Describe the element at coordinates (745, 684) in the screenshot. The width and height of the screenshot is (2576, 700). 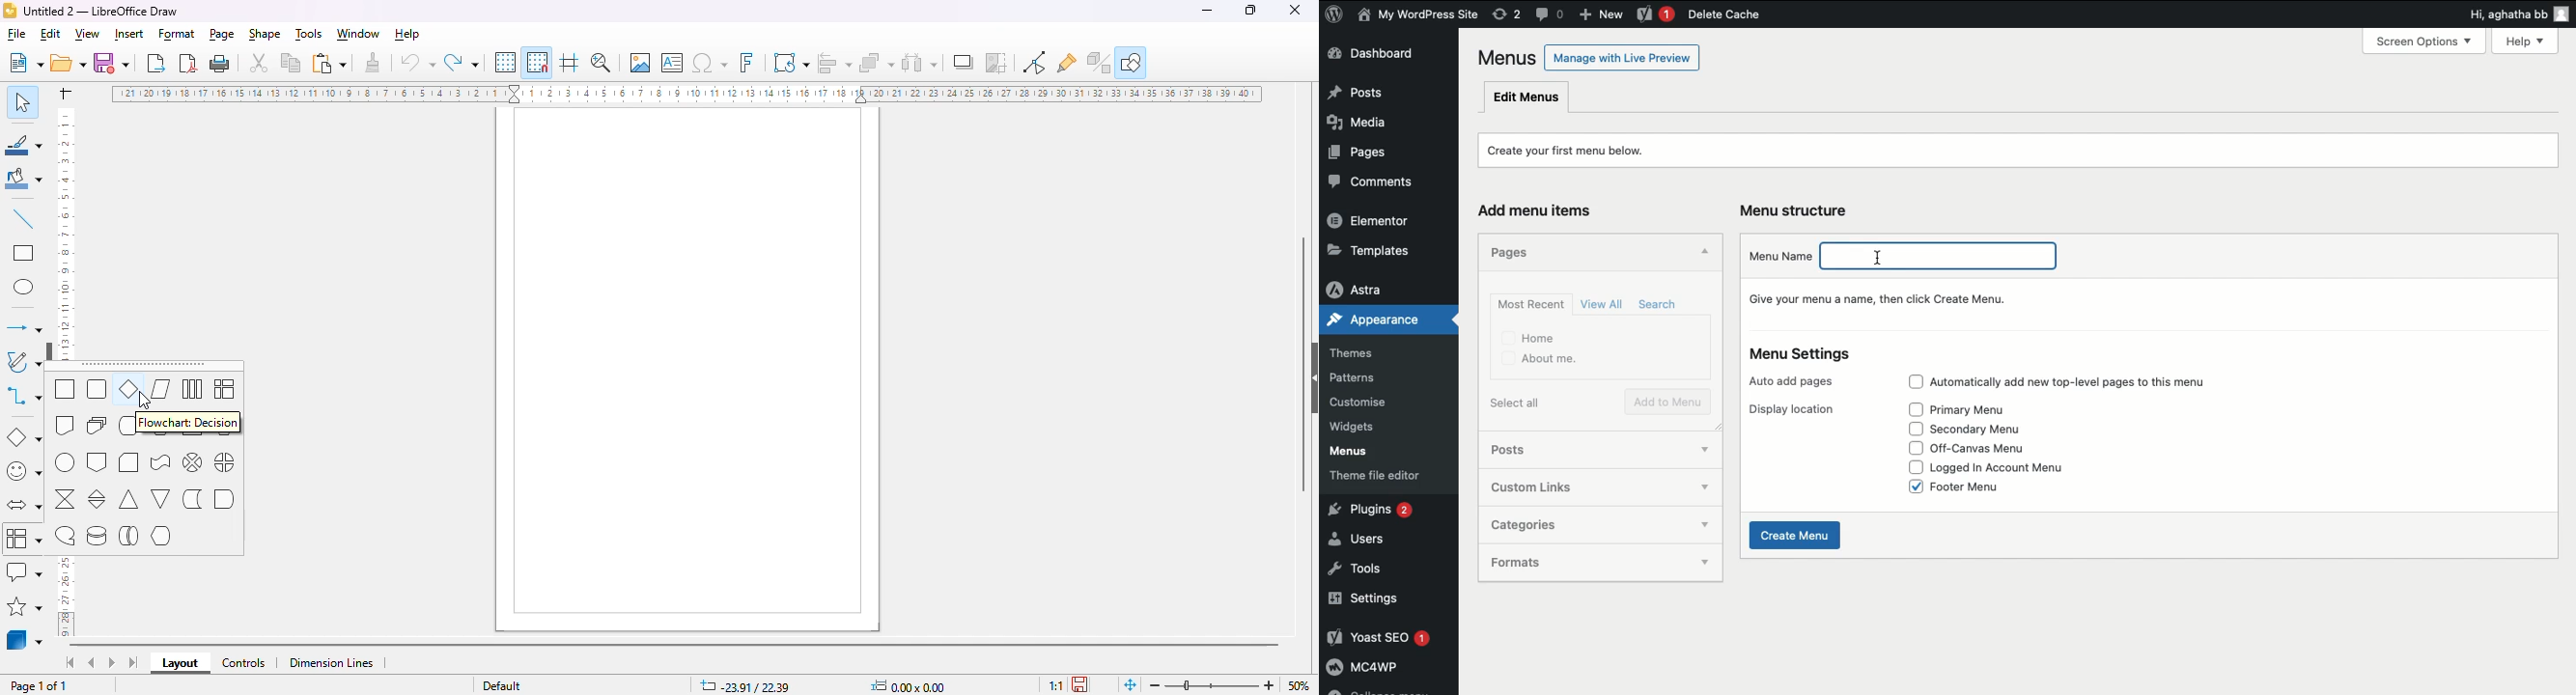
I see `position and size coordinates` at that location.